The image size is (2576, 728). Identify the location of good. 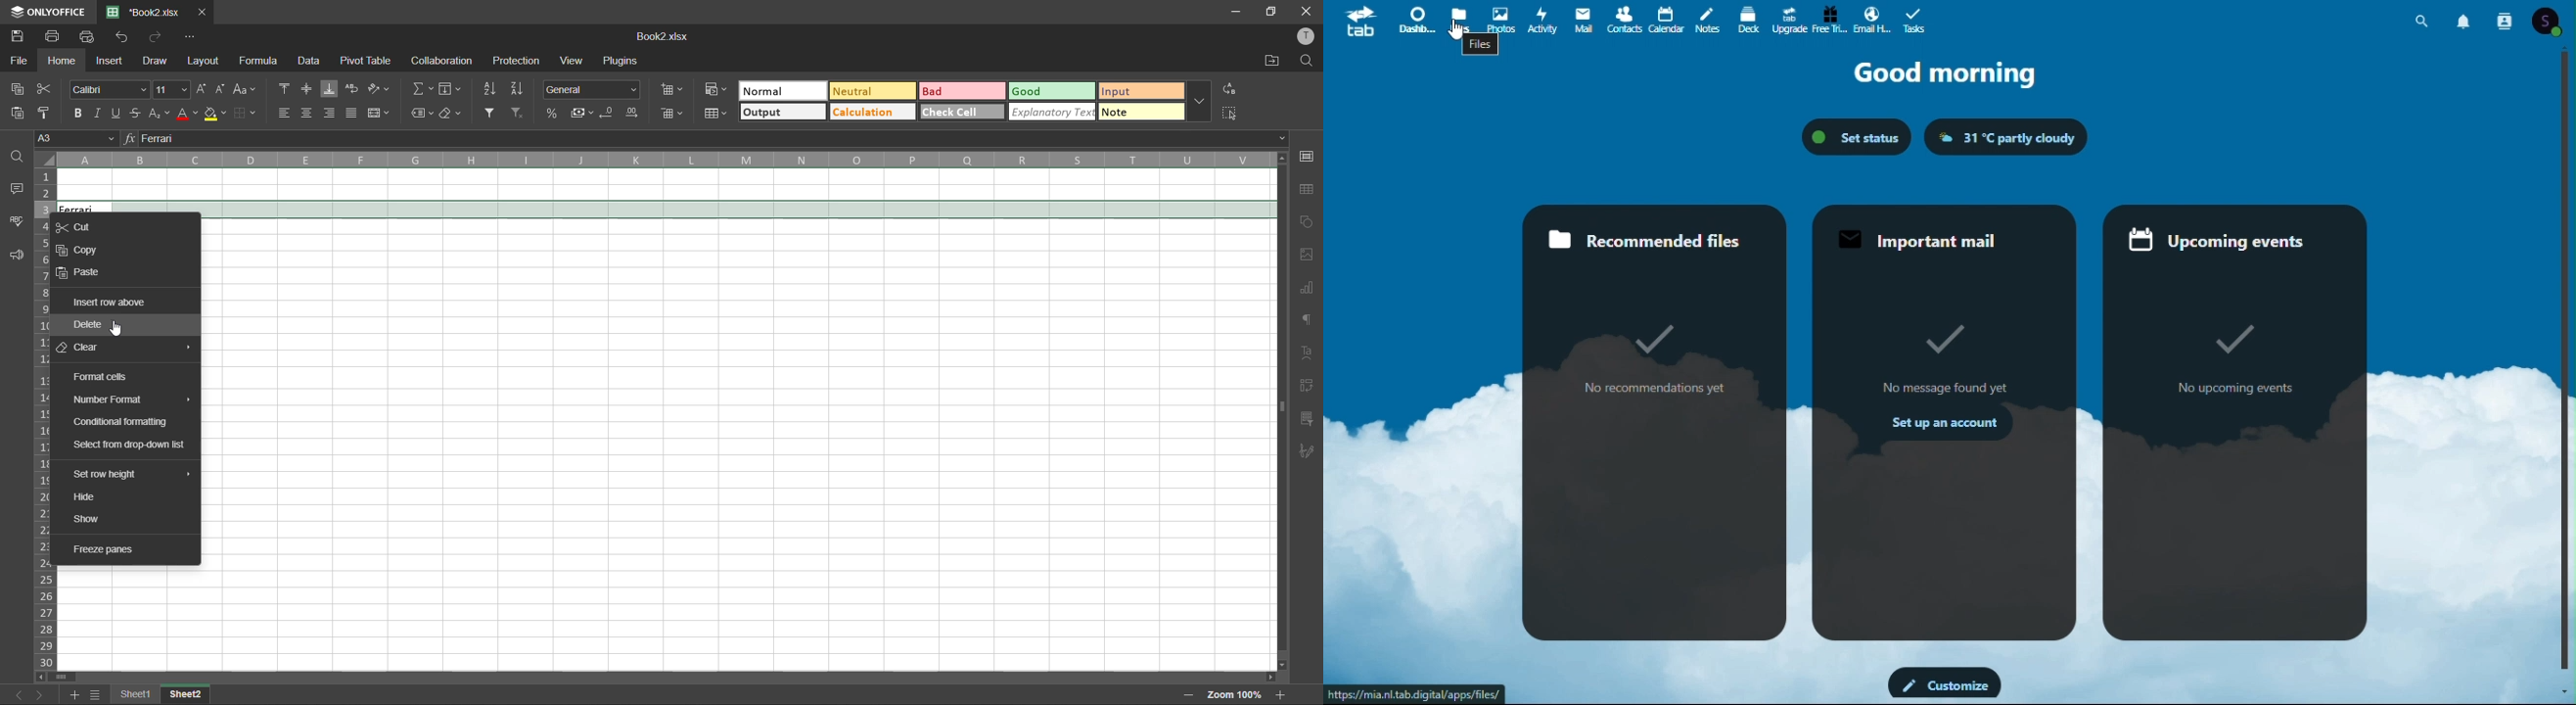
(1050, 92).